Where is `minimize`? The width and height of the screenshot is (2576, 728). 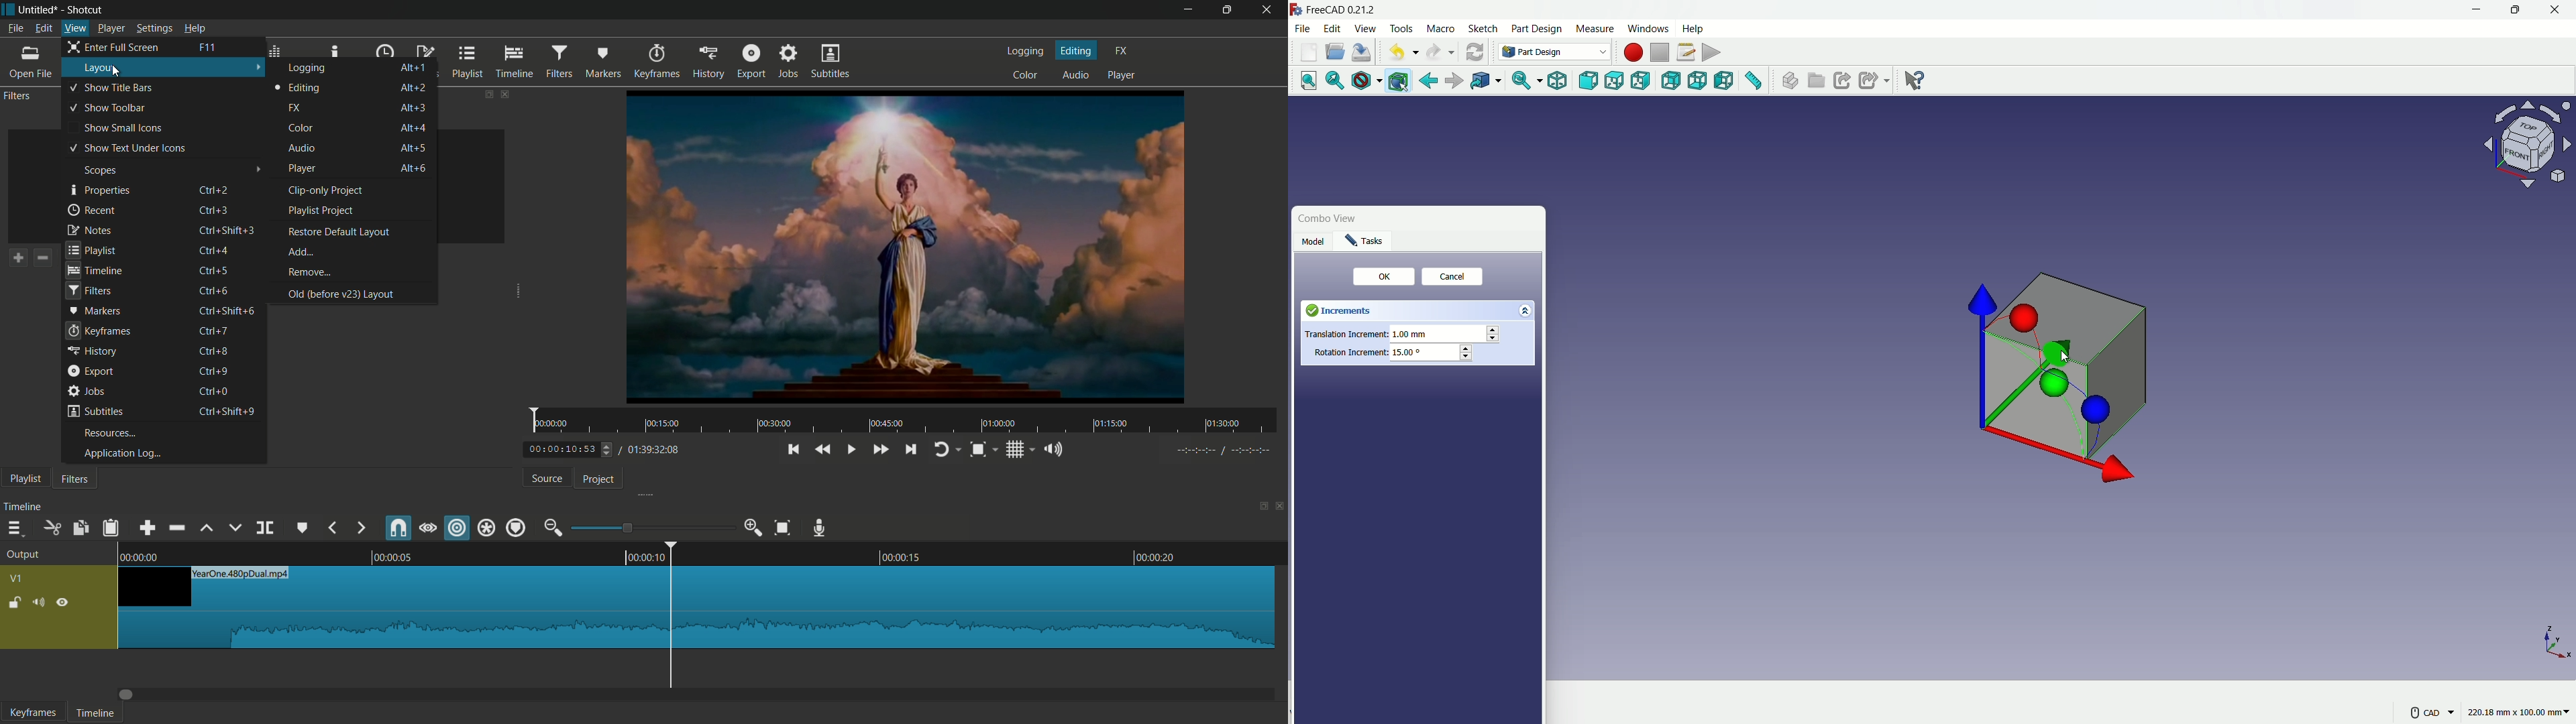
minimize is located at coordinates (1191, 9).